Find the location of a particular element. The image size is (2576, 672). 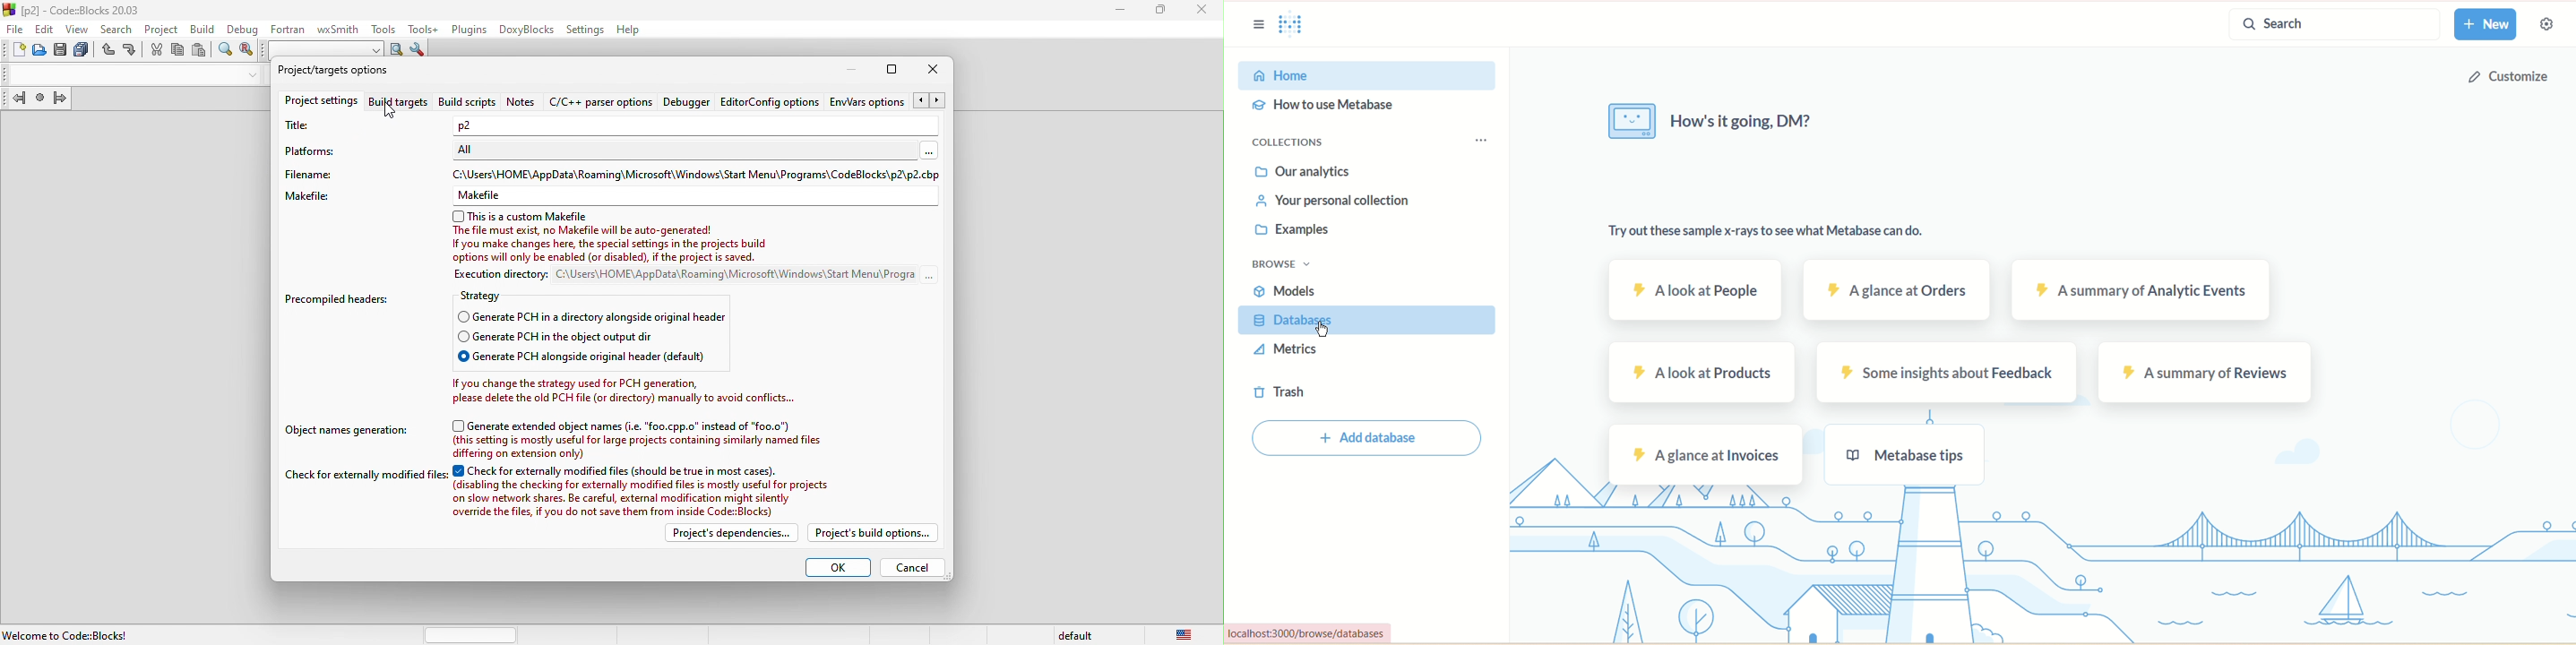

platforms is located at coordinates (354, 153).